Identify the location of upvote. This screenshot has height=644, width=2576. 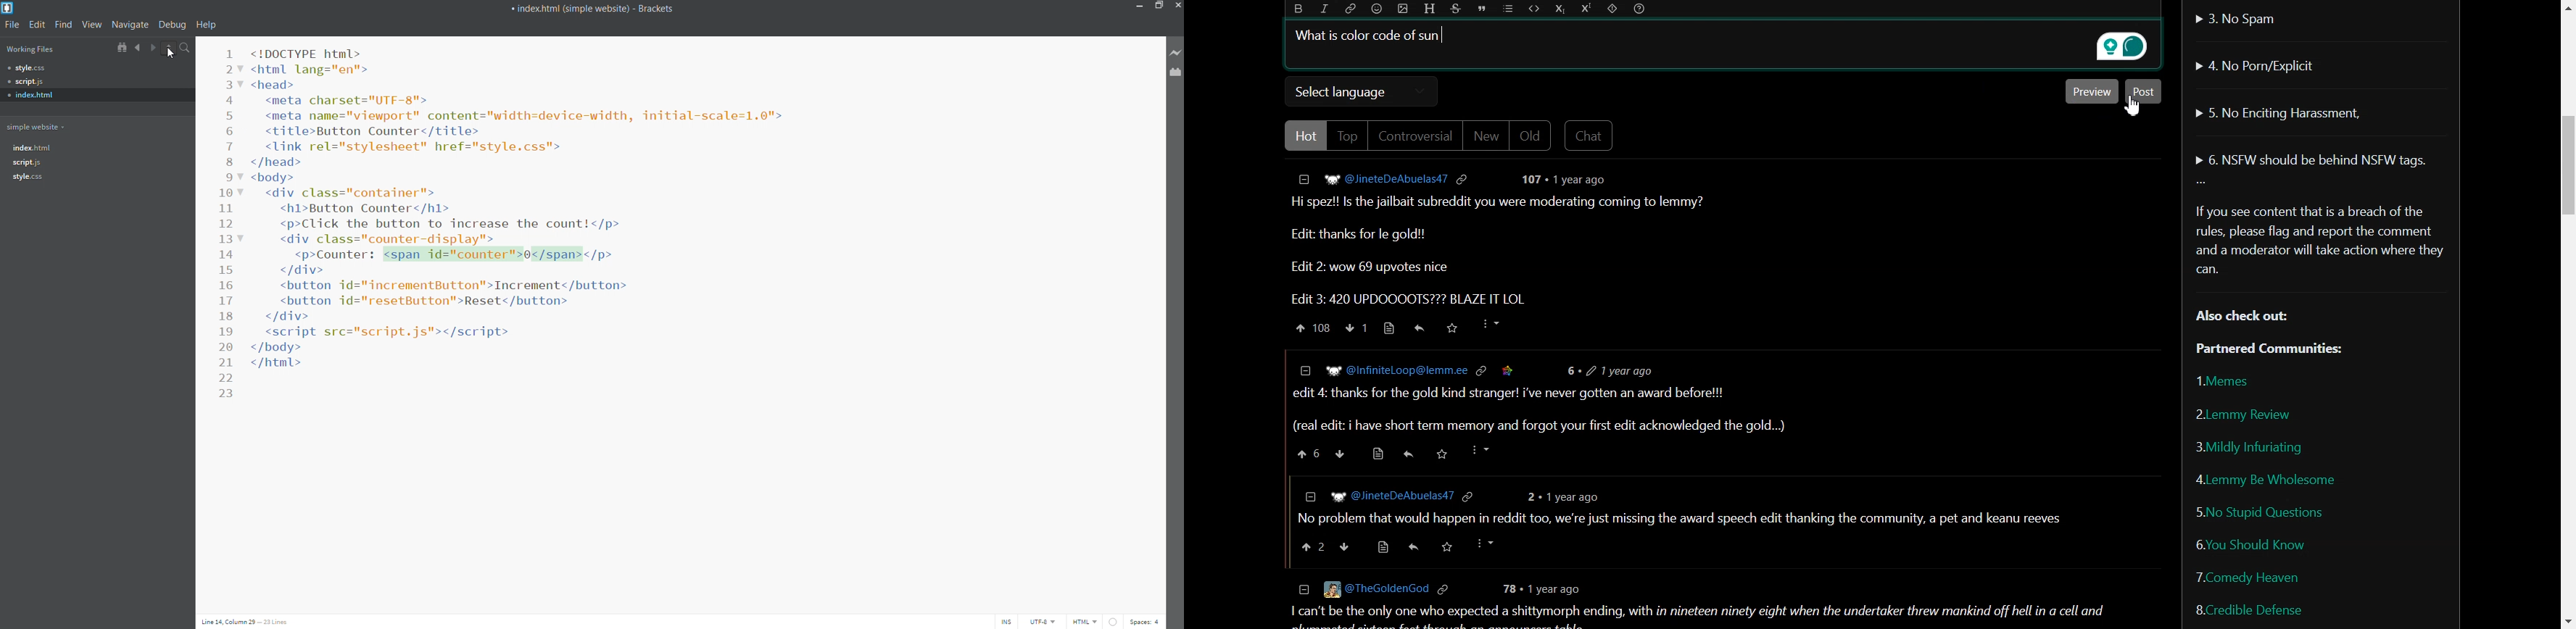
(1307, 452).